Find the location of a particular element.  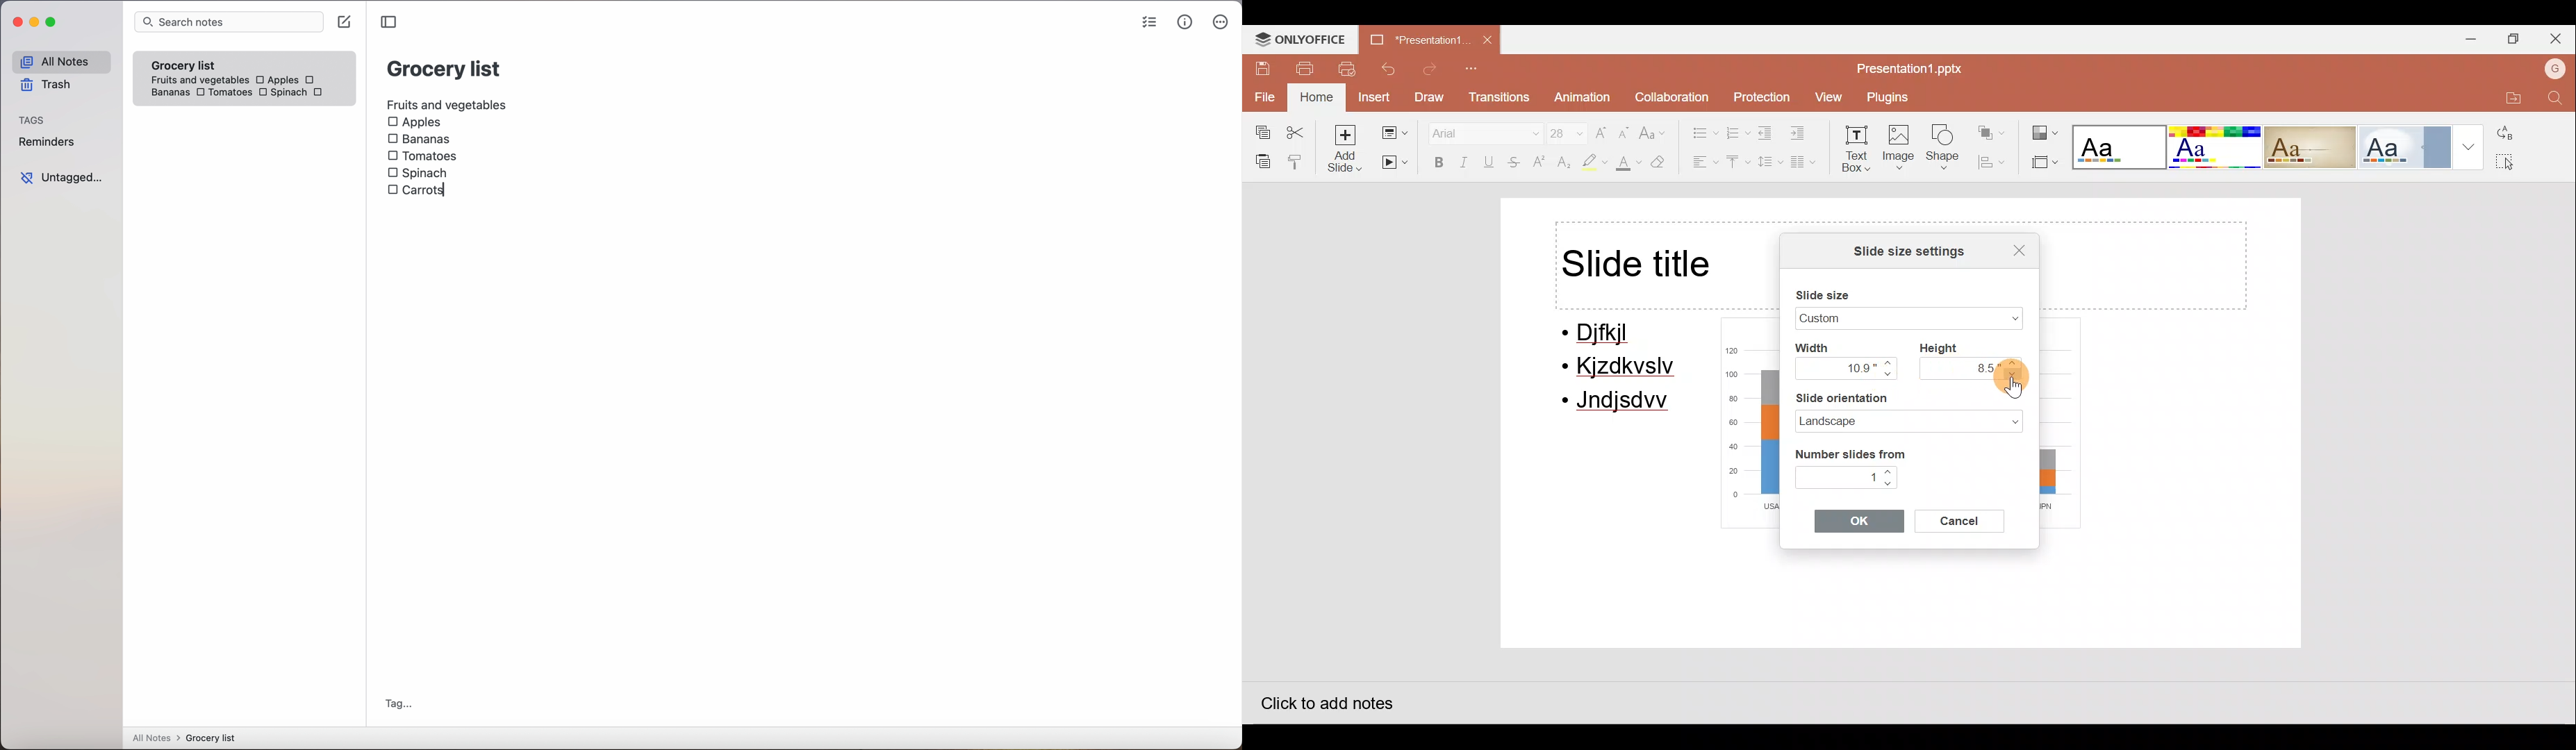

Navigate down is located at coordinates (1888, 376).